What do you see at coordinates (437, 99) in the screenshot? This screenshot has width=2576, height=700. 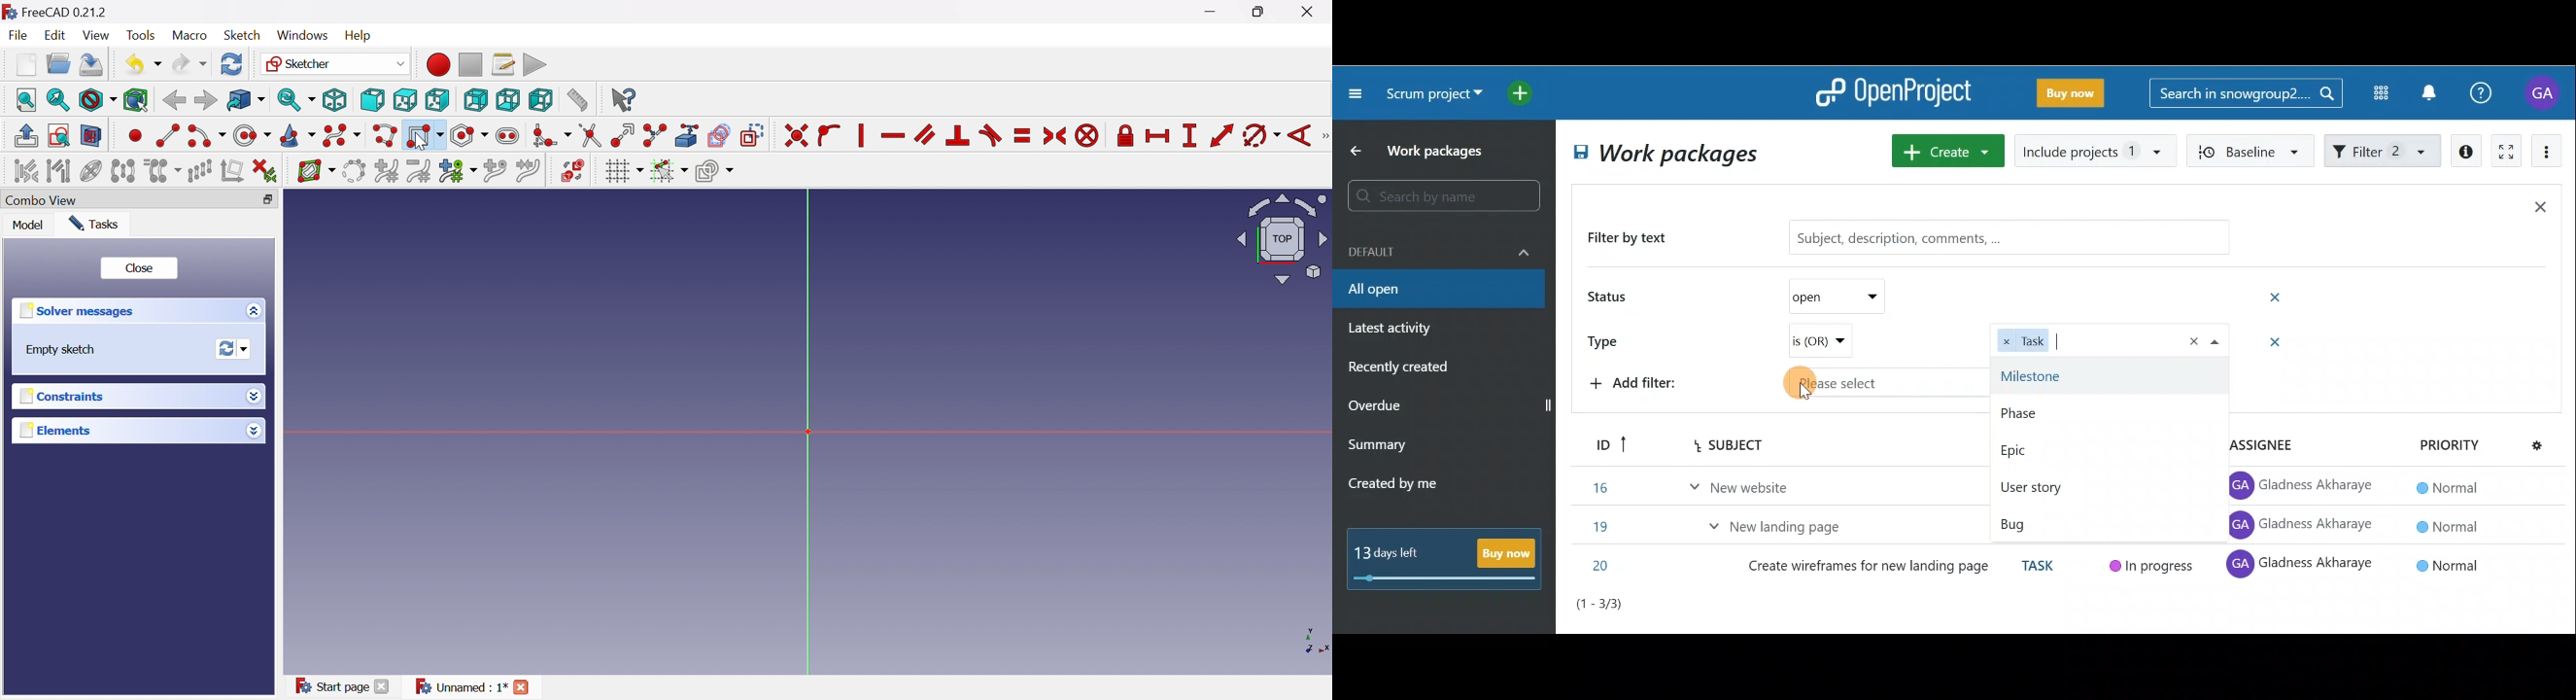 I see `Right` at bounding box center [437, 99].